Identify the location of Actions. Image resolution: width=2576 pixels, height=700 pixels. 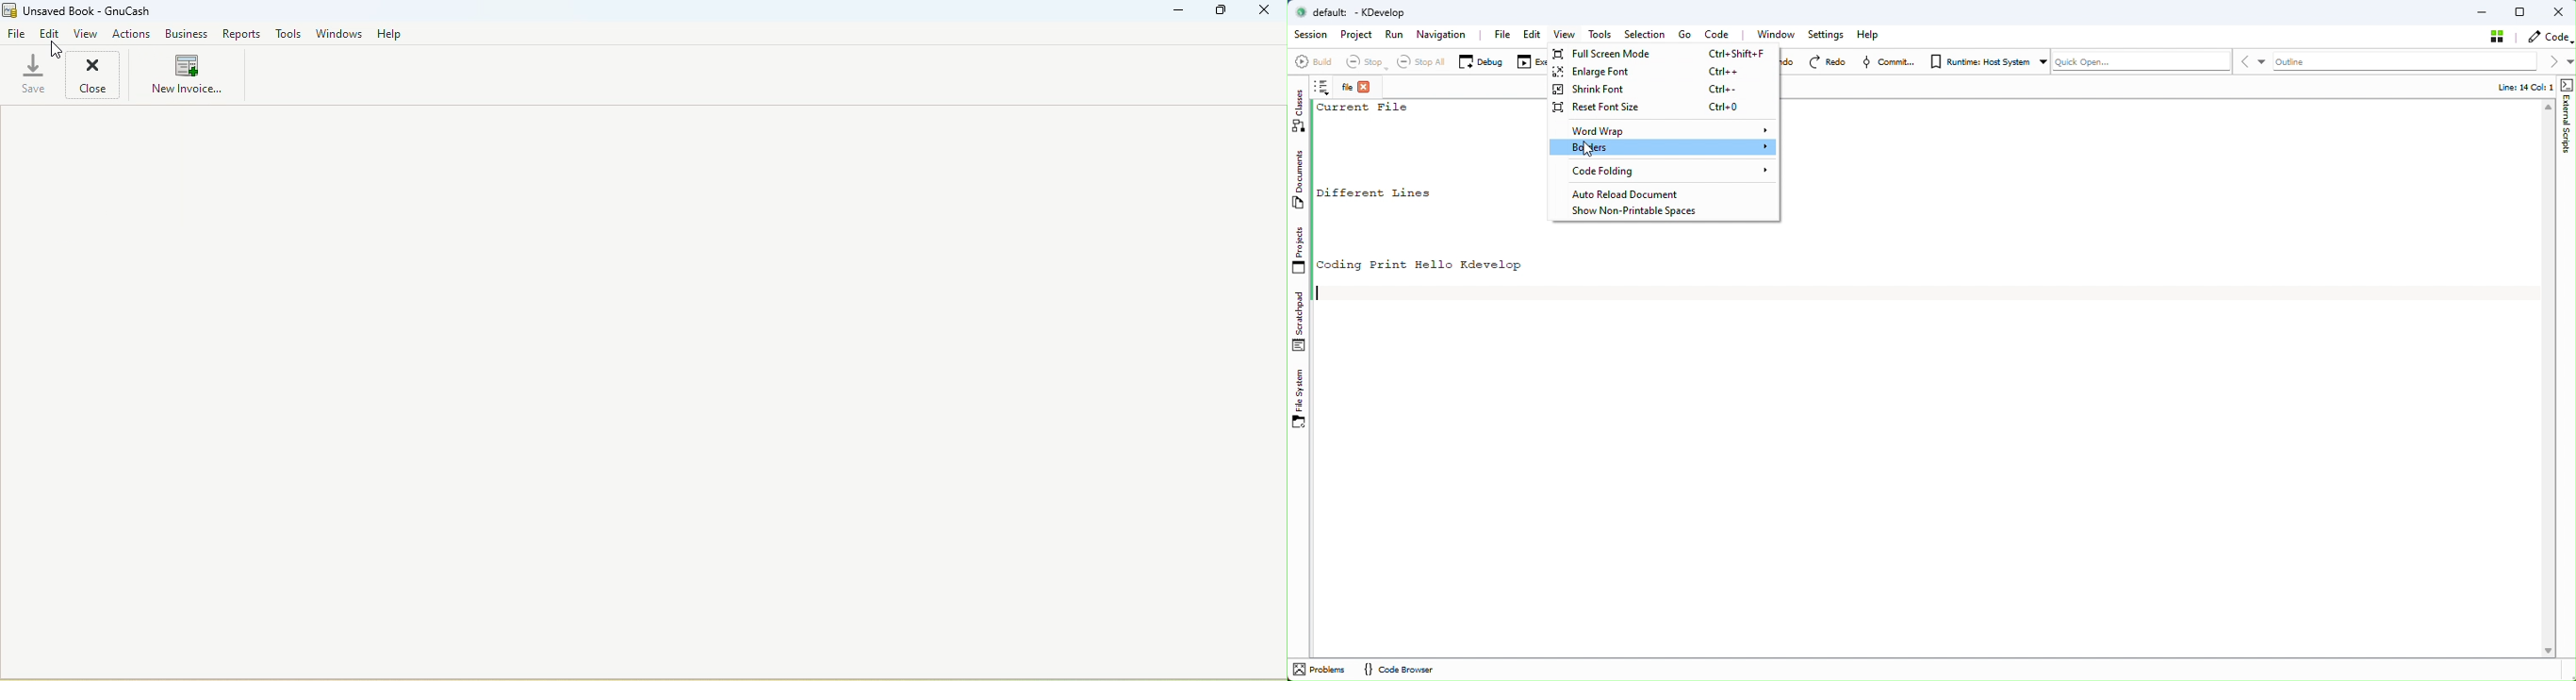
(133, 35).